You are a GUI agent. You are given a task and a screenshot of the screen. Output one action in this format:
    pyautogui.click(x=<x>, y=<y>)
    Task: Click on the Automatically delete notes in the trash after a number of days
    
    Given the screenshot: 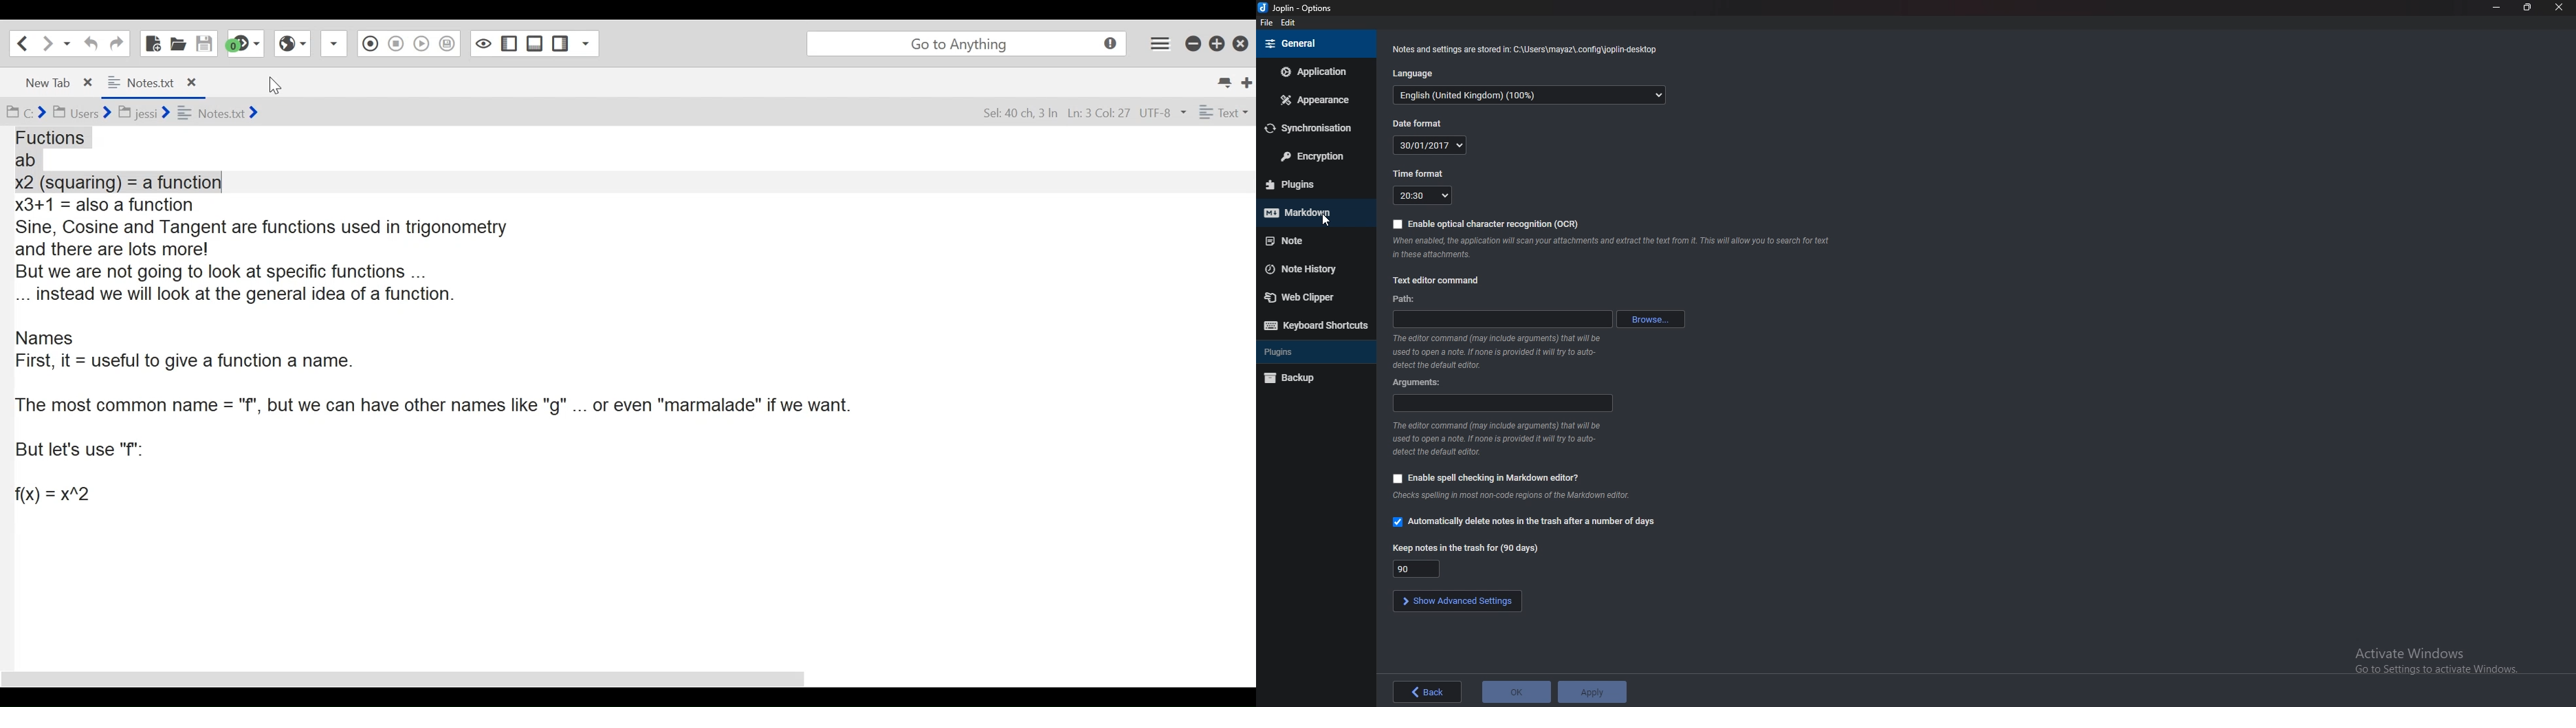 What is the action you would take?
    pyautogui.click(x=1525, y=522)
    